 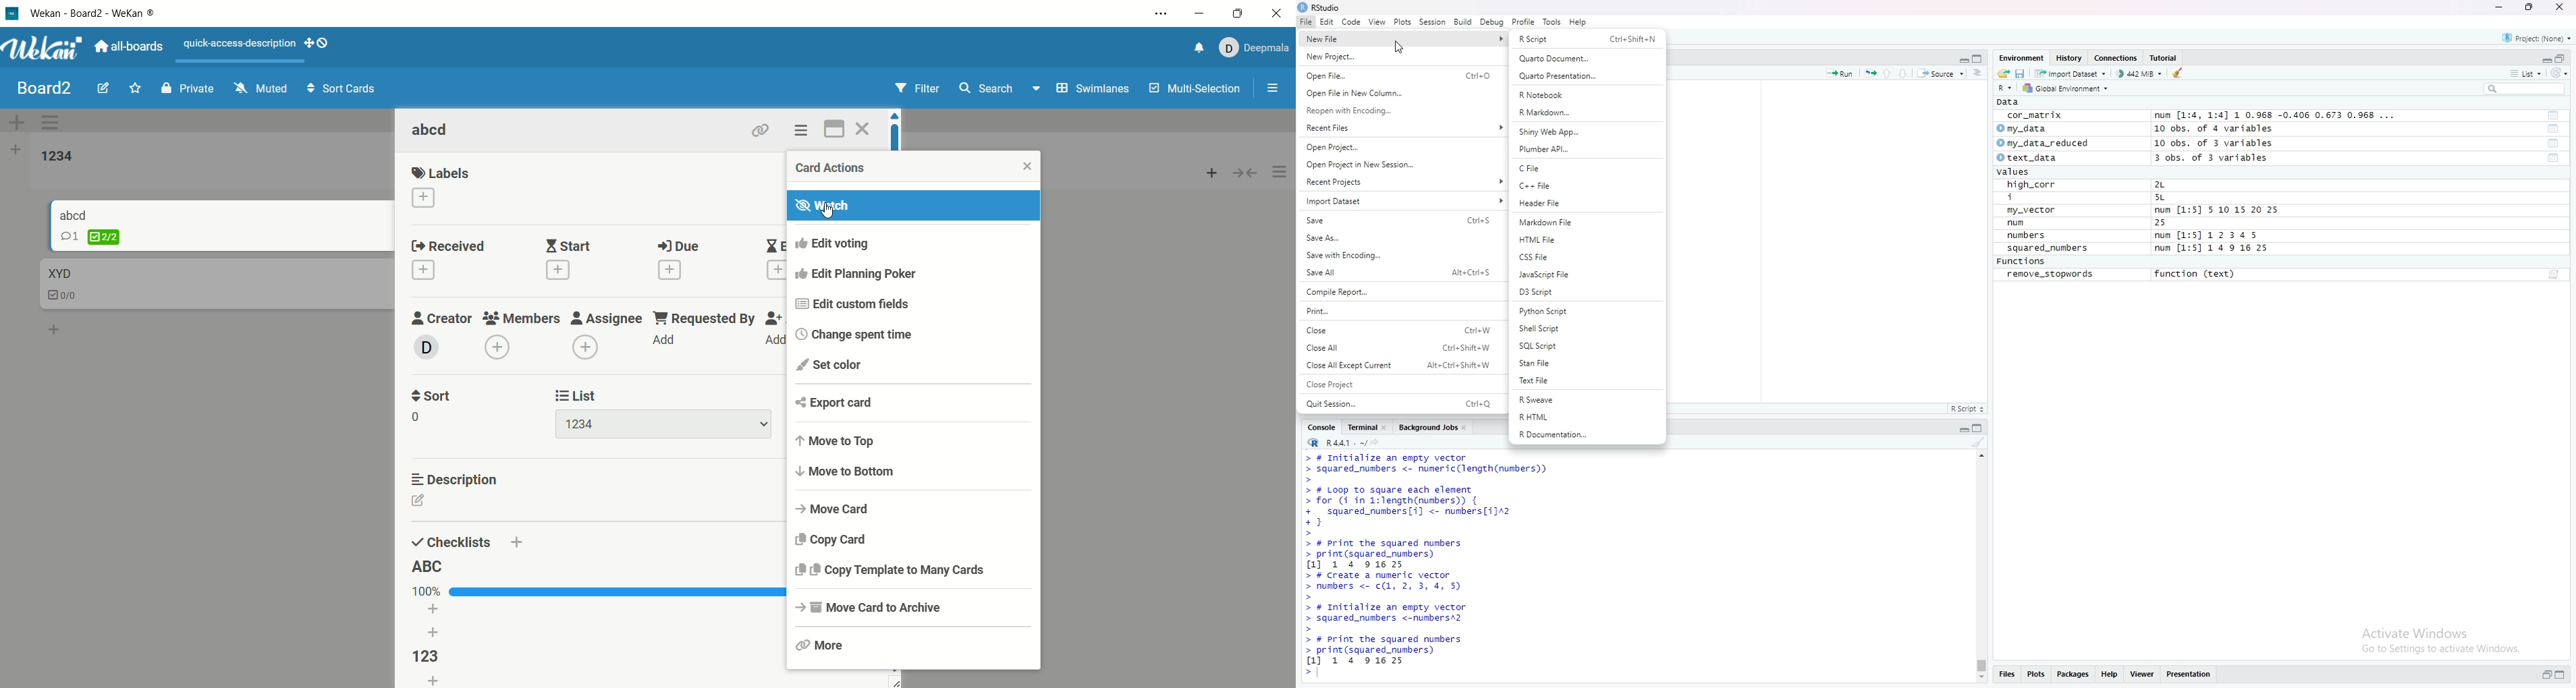 What do you see at coordinates (1587, 39) in the screenshot?
I see `R Script Ctri+Shift+N` at bounding box center [1587, 39].